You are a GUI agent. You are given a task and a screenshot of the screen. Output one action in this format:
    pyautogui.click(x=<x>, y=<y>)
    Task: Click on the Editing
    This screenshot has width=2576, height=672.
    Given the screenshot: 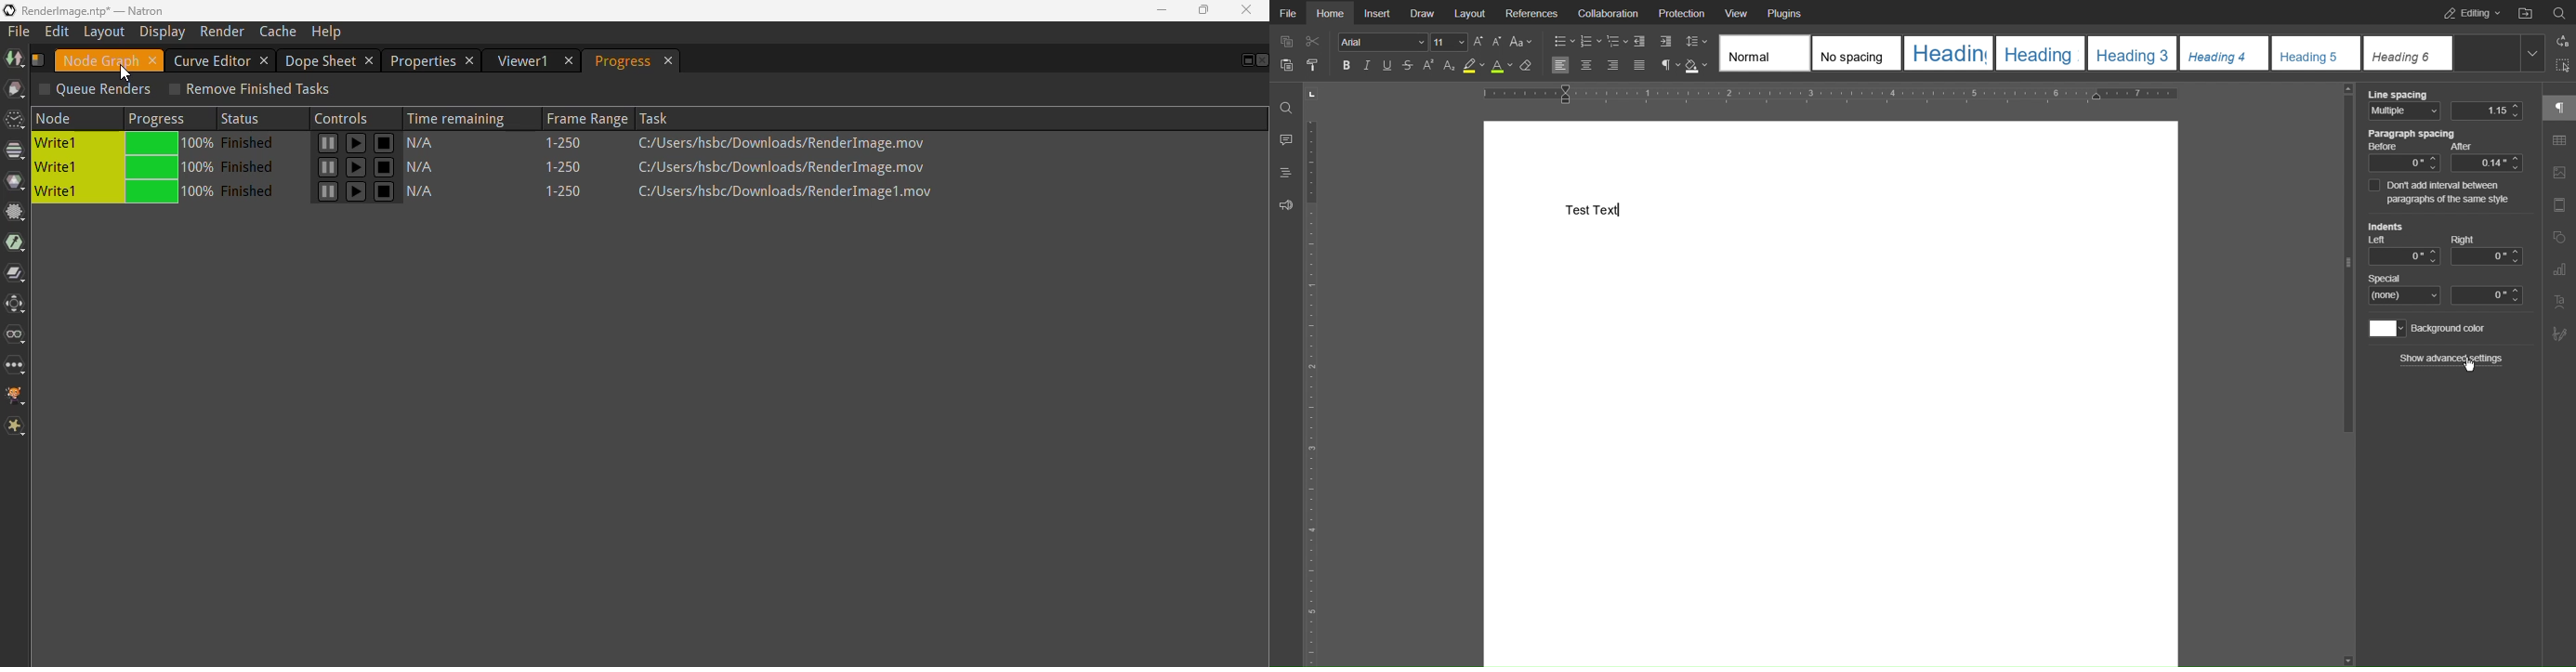 What is the action you would take?
    pyautogui.click(x=2468, y=12)
    